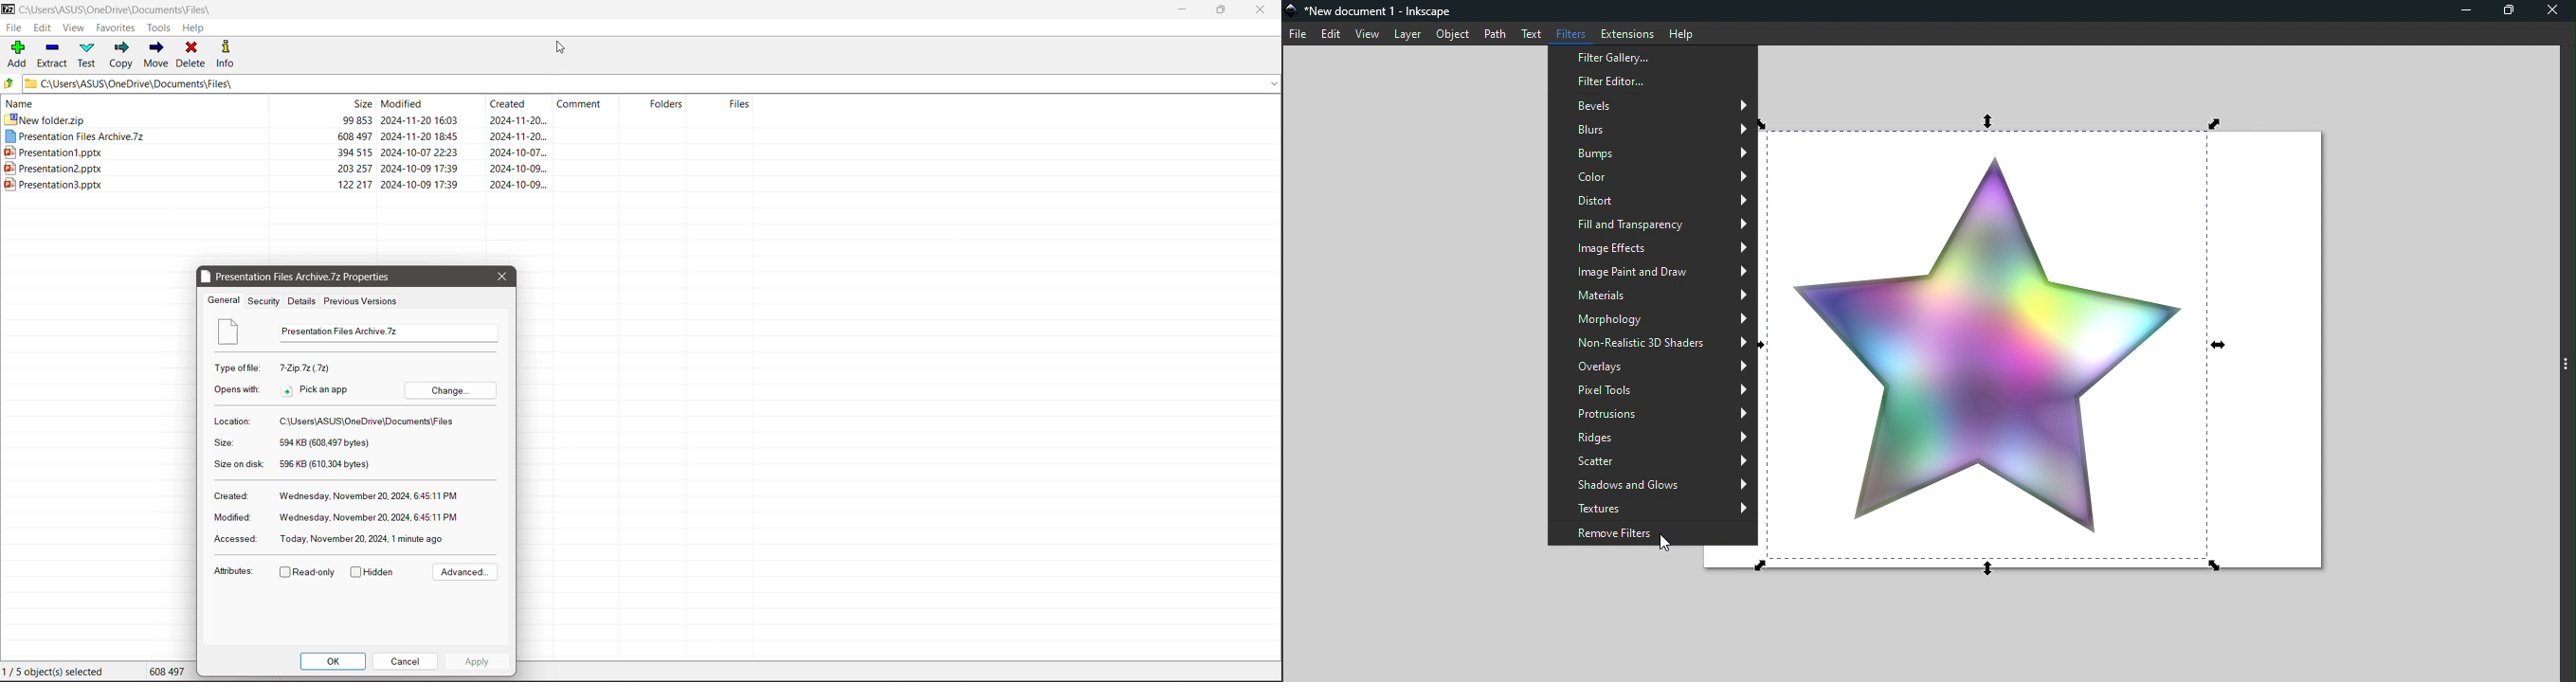 This screenshot has width=2576, height=700. I want to click on Fill and Transparency, so click(1649, 225).